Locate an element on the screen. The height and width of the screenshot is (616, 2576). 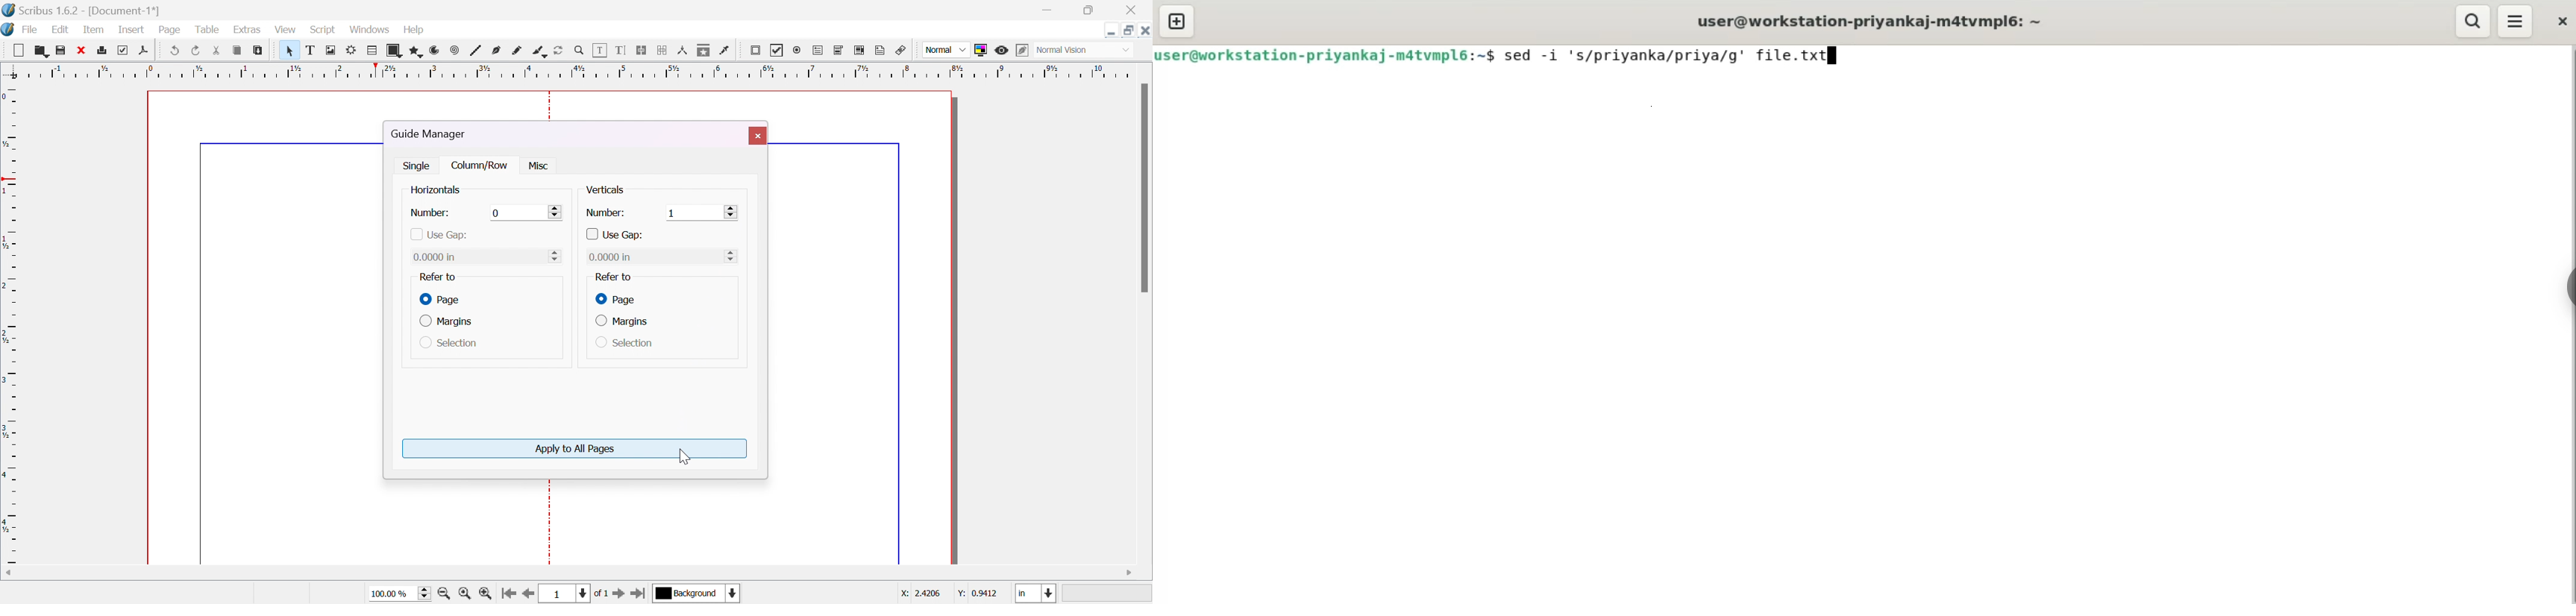
zoom to 100% is located at coordinates (465, 593).